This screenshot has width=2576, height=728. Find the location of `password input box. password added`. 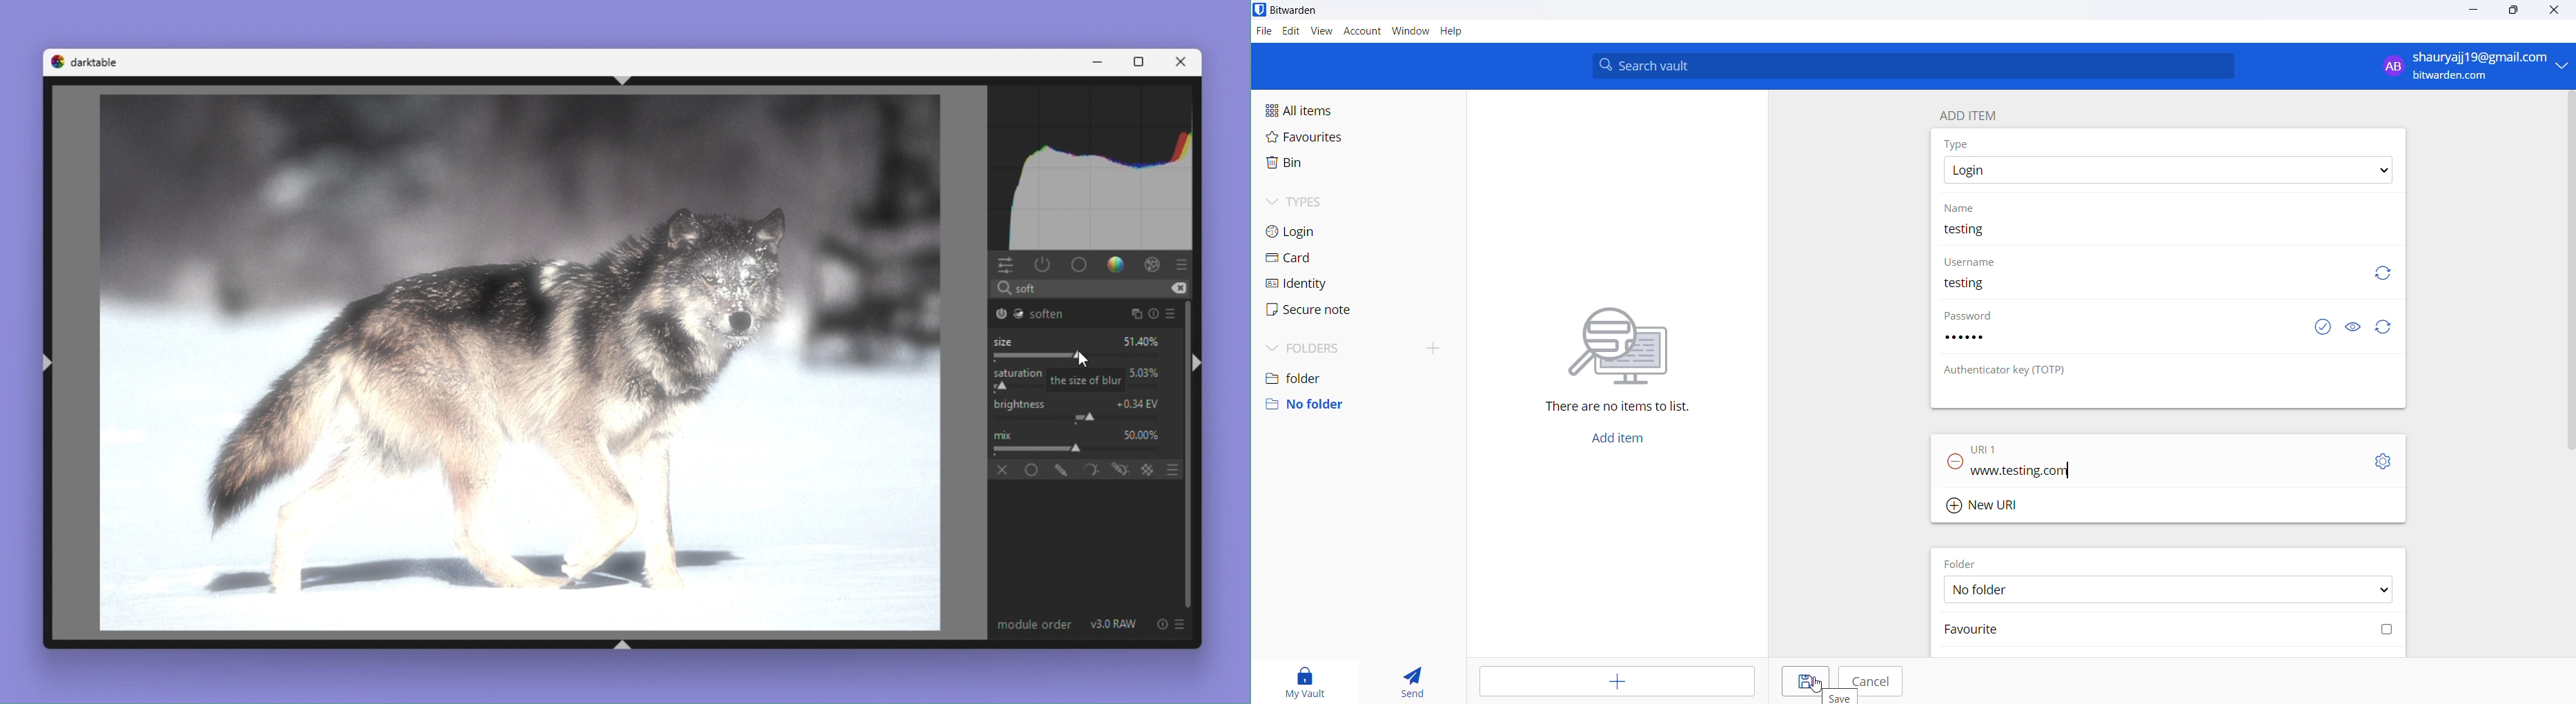

password input box. password added is located at coordinates (2119, 344).